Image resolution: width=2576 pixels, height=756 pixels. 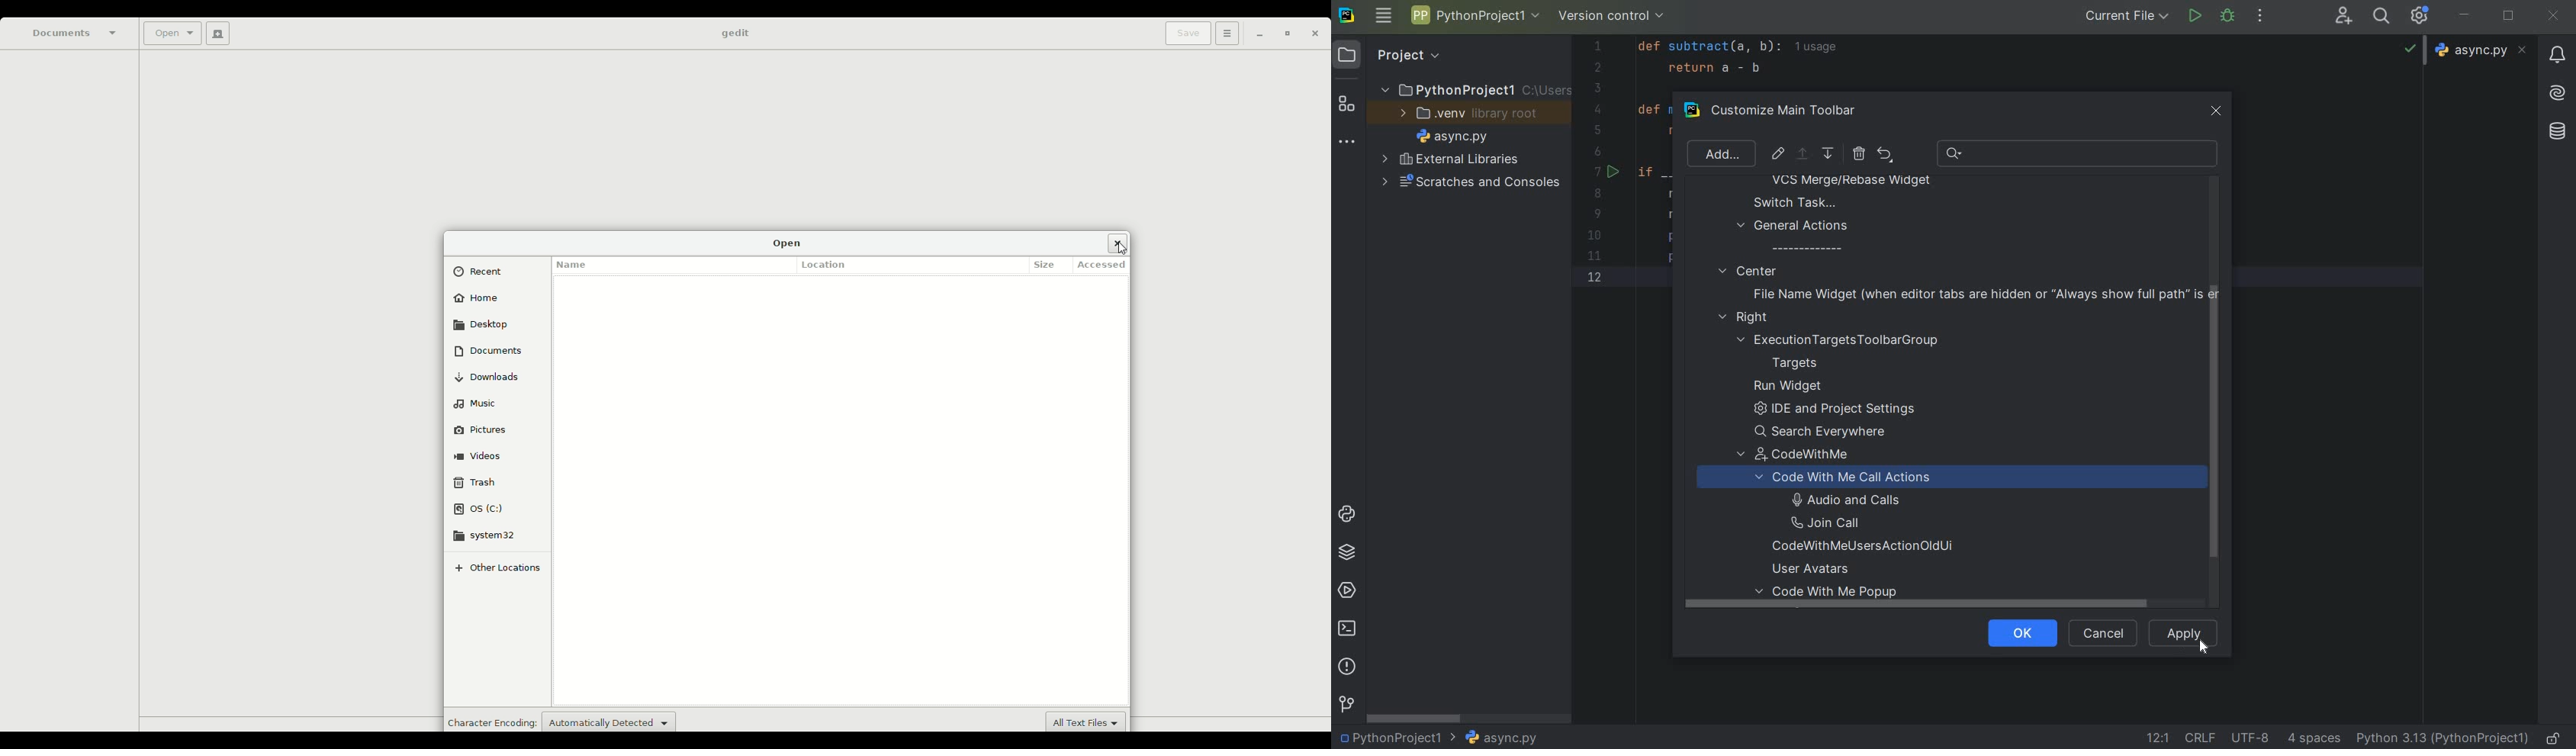 I want to click on SCROLLBAR, so click(x=1415, y=717).